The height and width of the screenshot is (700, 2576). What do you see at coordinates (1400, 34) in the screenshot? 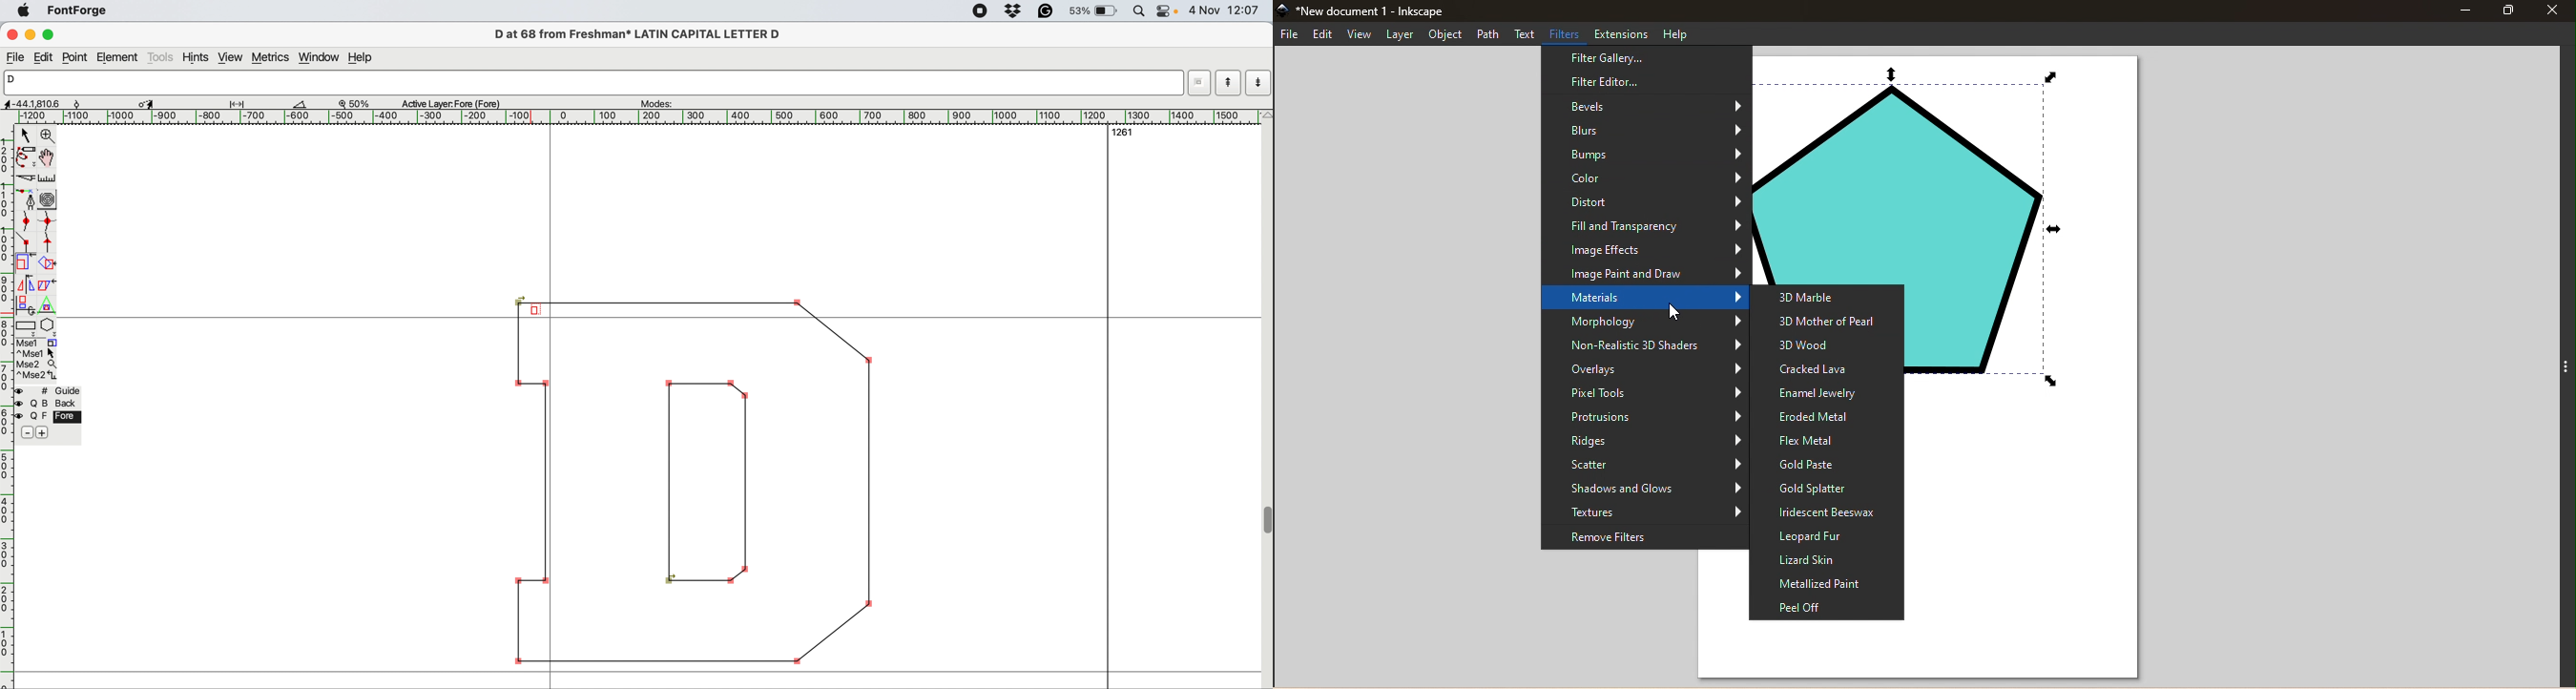
I see `Layer` at bounding box center [1400, 34].